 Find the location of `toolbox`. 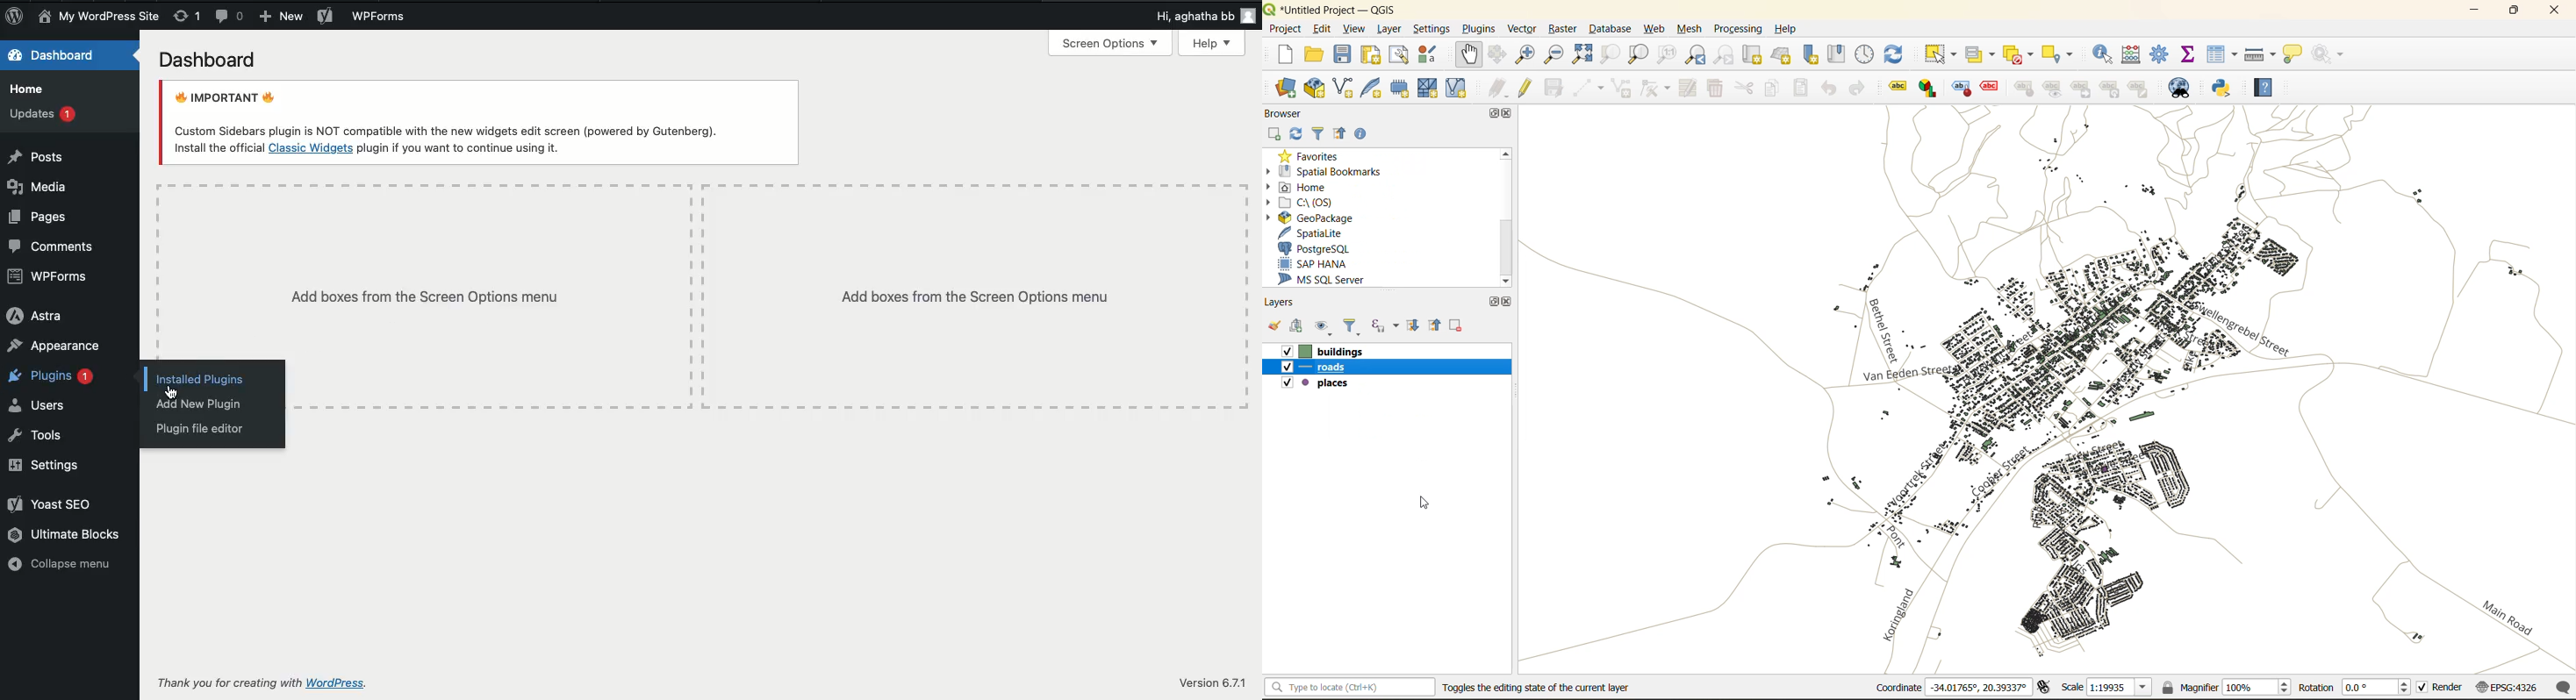

toolbox is located at coordinates (2163, 54).